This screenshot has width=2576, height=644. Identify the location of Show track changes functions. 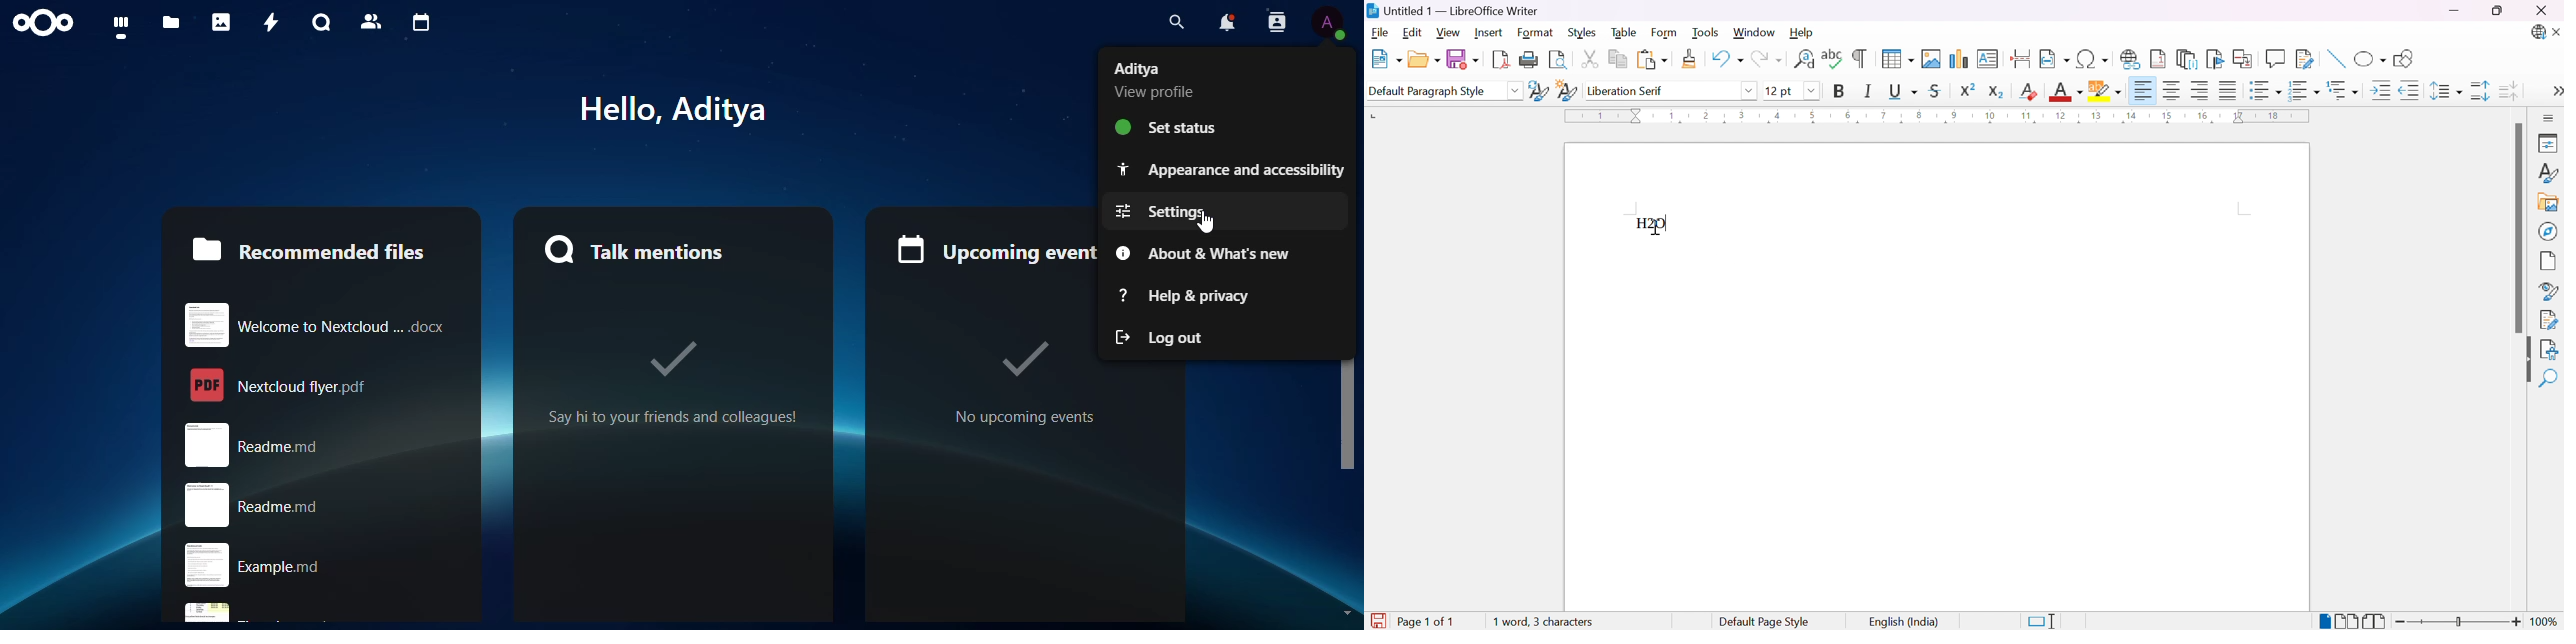
(2305, 59).